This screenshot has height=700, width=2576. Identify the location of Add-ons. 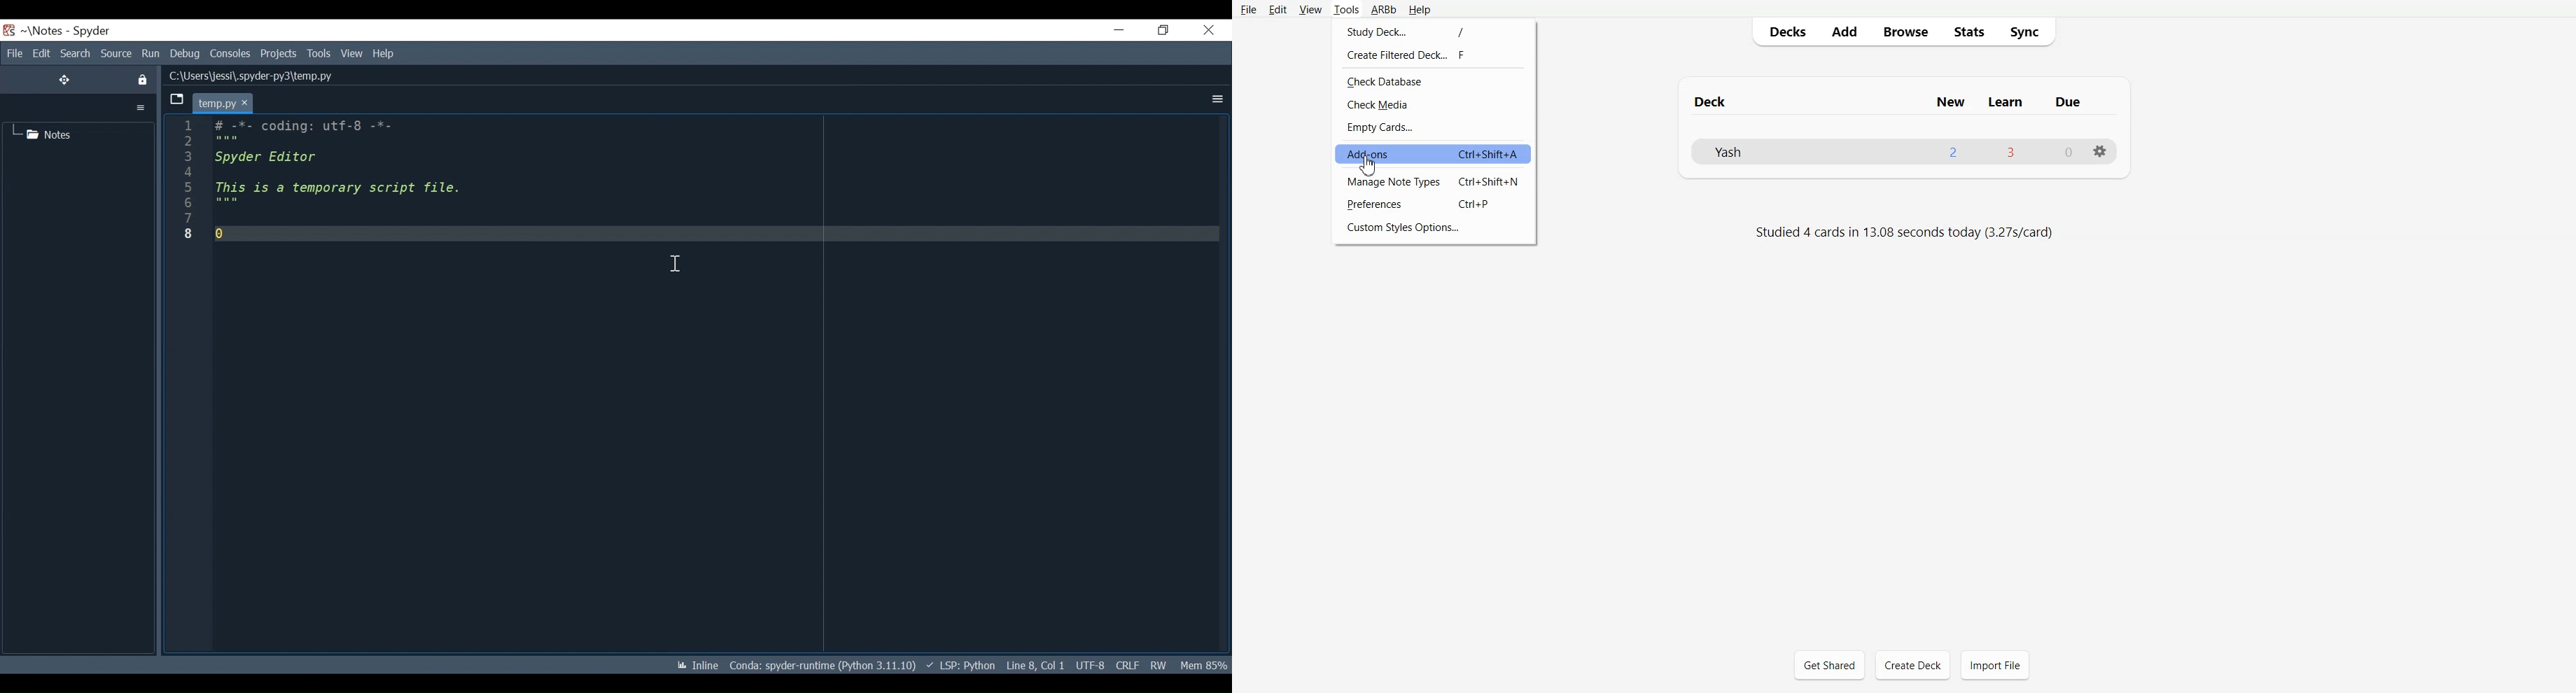
(1433, 154).